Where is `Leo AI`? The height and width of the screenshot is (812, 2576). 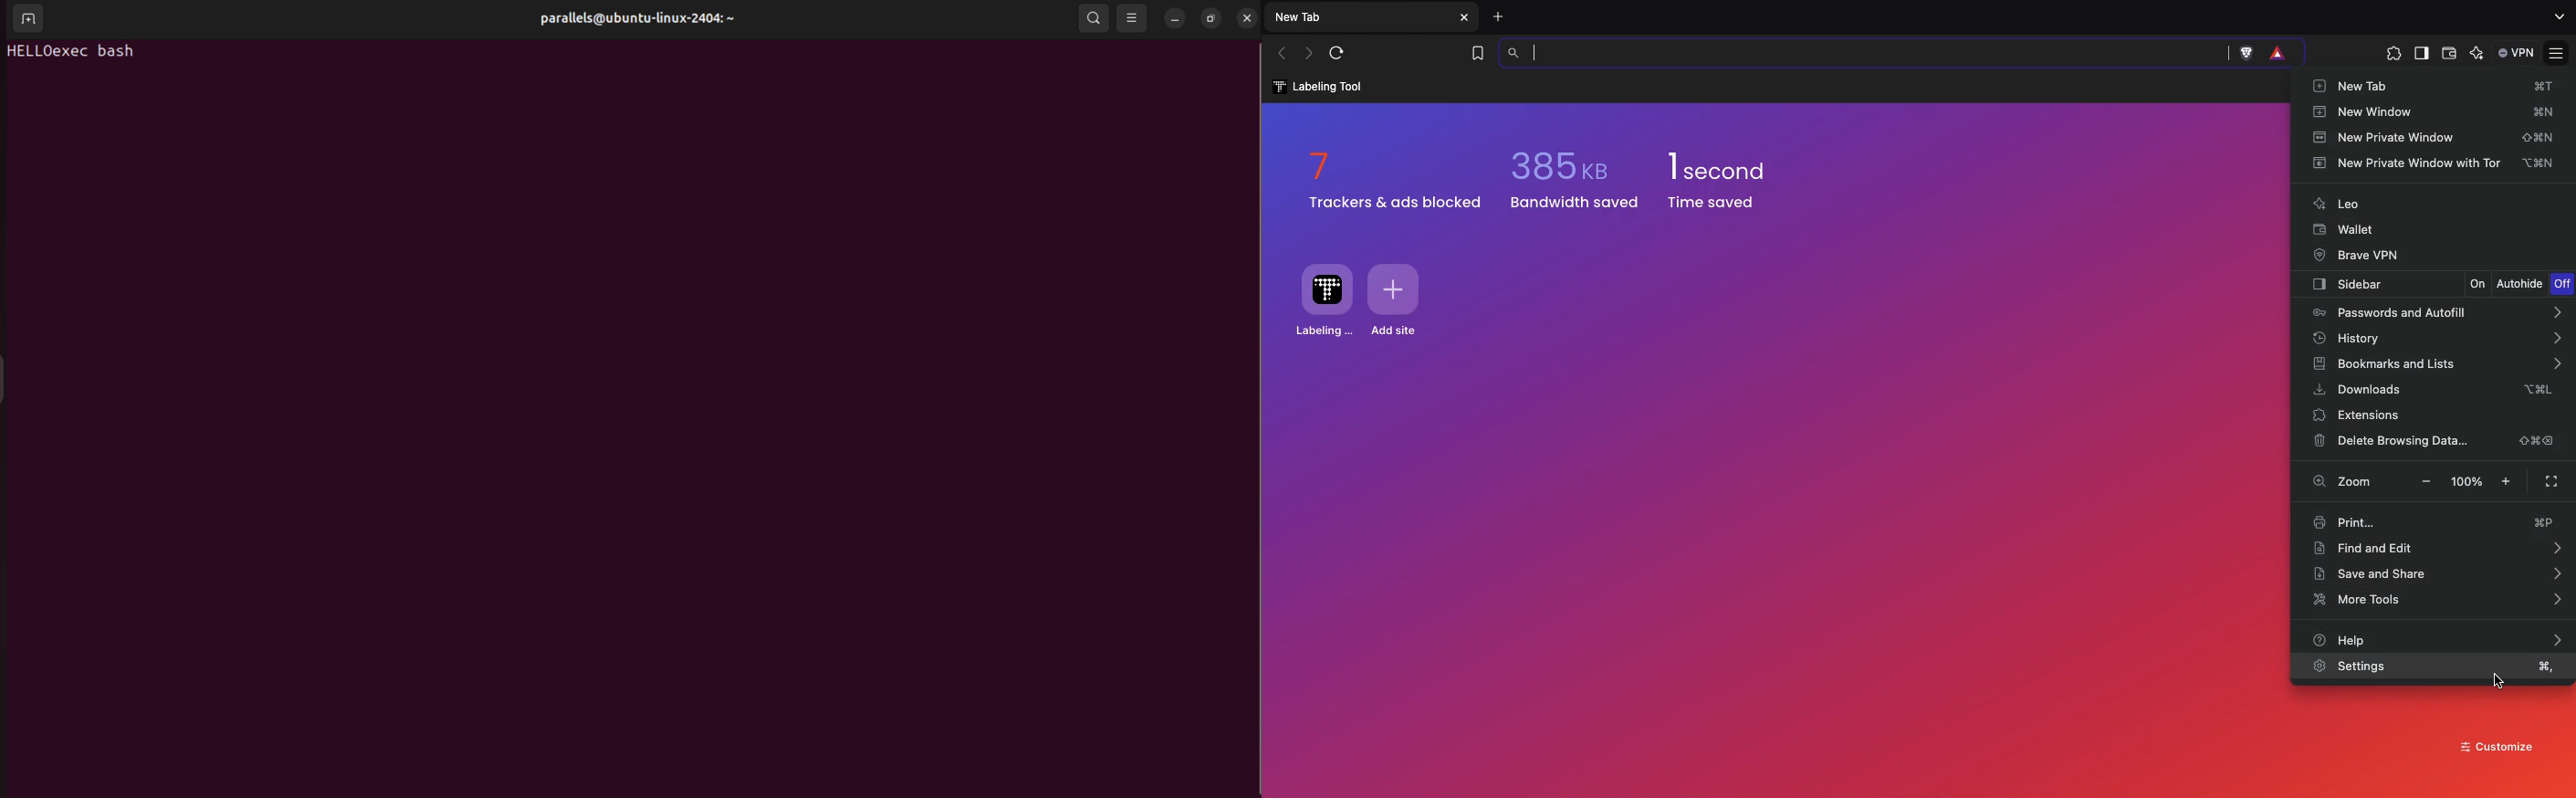
Leo AI is located at coordinates (2477, 54).